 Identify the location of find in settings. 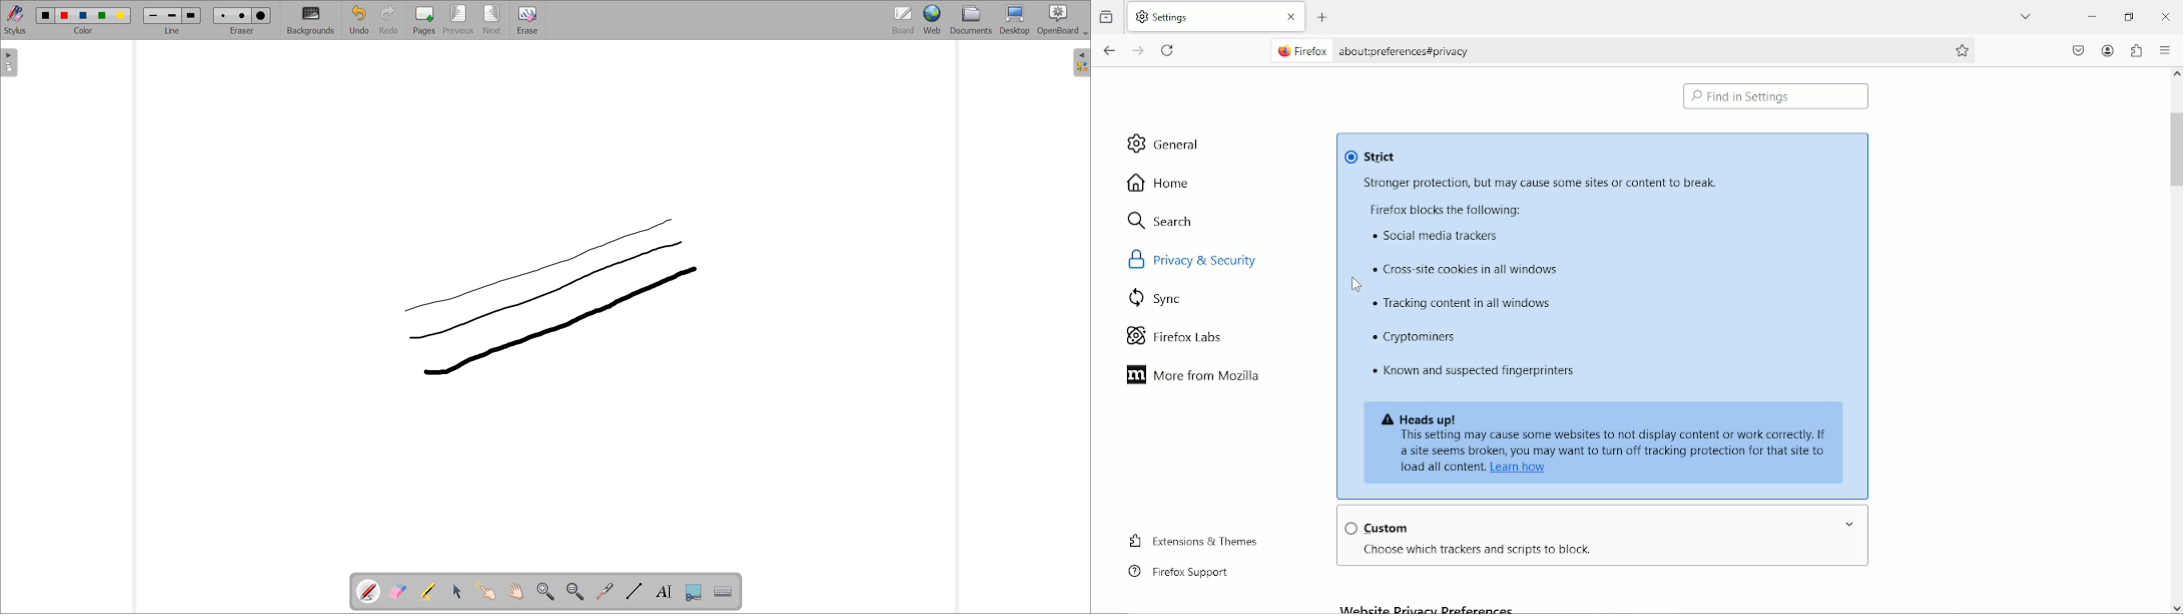
(1776, 97).